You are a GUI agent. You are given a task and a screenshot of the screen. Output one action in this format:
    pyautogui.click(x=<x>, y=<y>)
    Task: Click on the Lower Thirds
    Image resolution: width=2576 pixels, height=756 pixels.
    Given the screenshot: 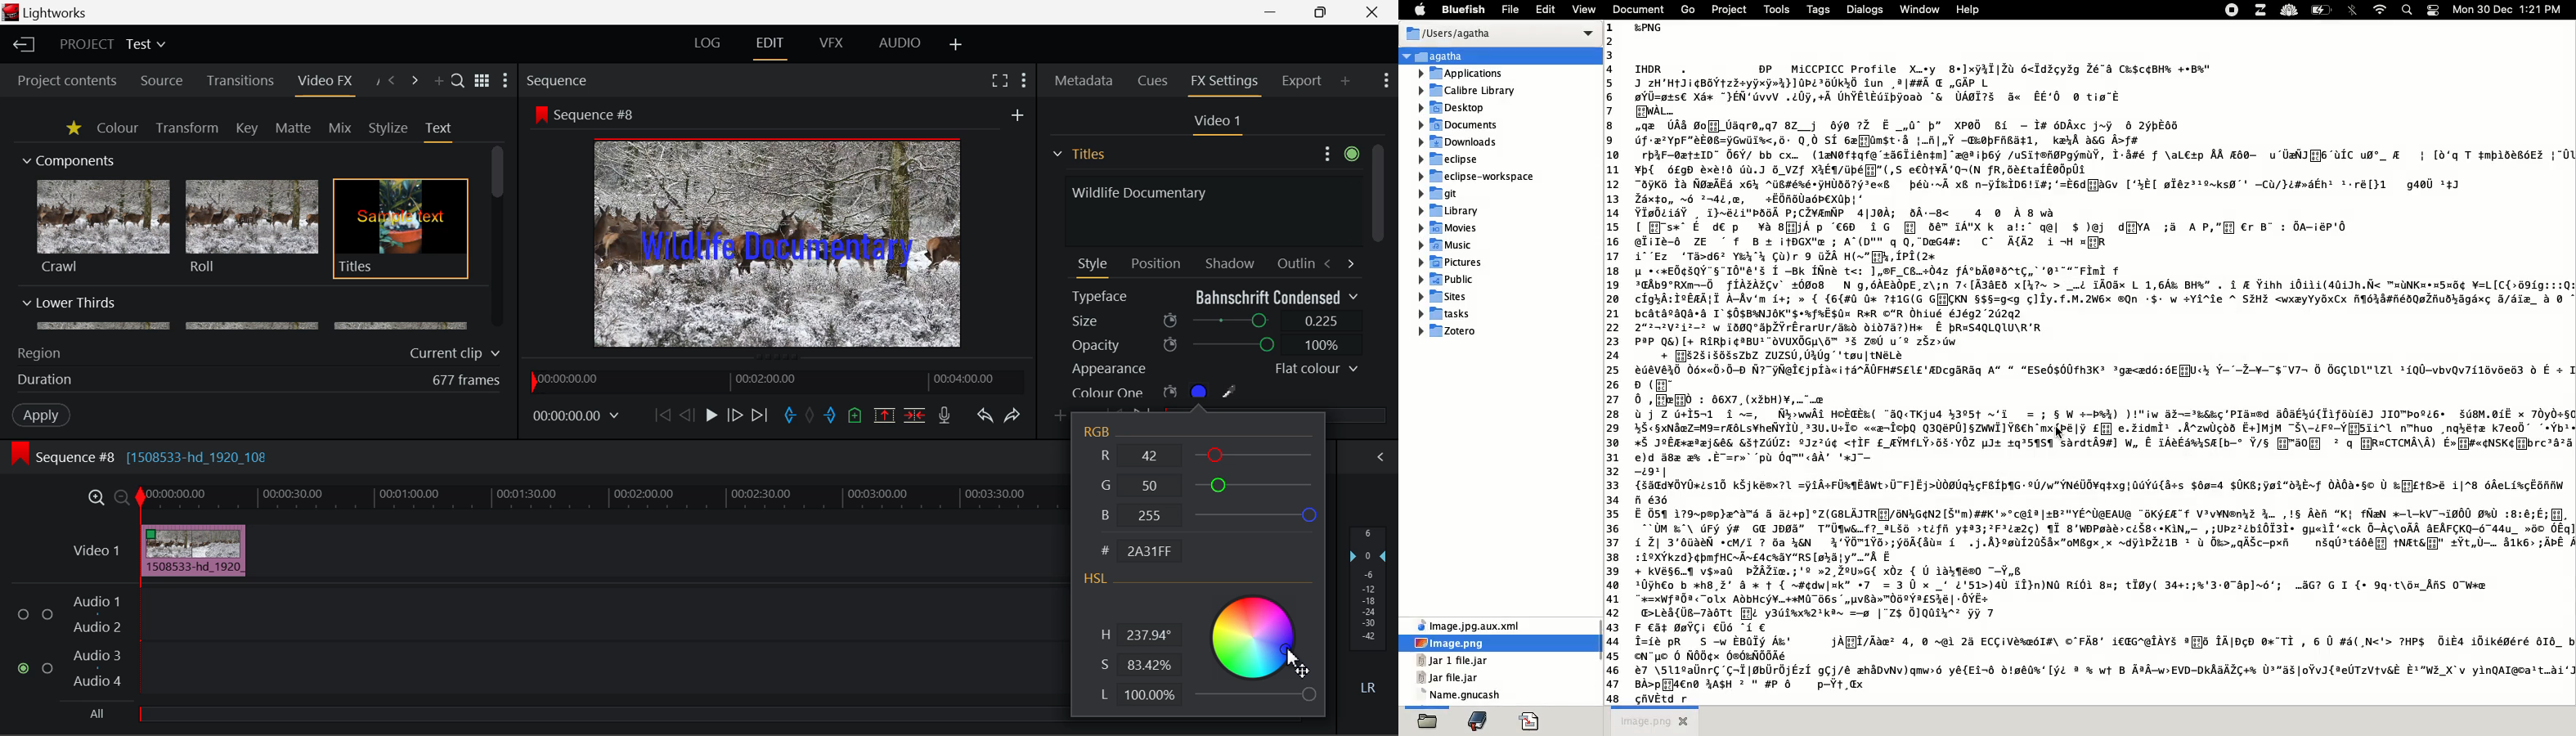 What is the action you would take?
    pyautogui.click(x=246, y=313)
    